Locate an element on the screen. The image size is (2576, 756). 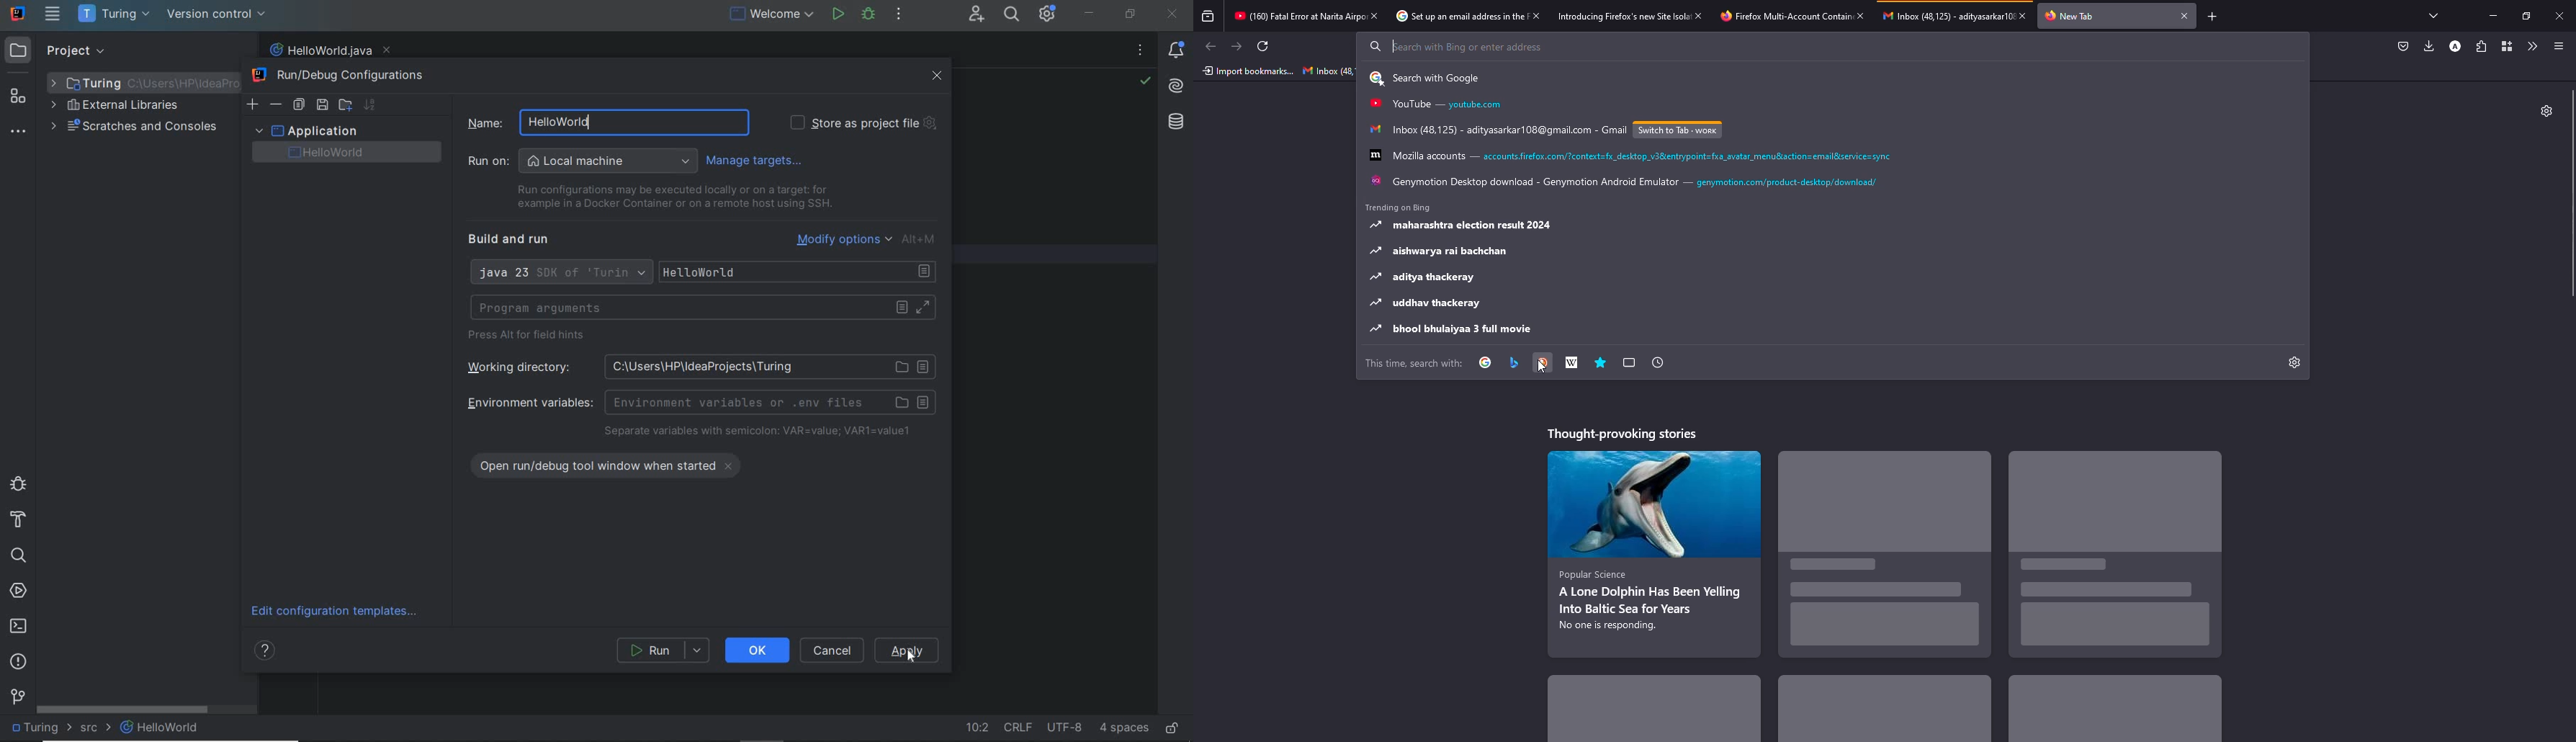
OK is located at coordinates (757, 650).